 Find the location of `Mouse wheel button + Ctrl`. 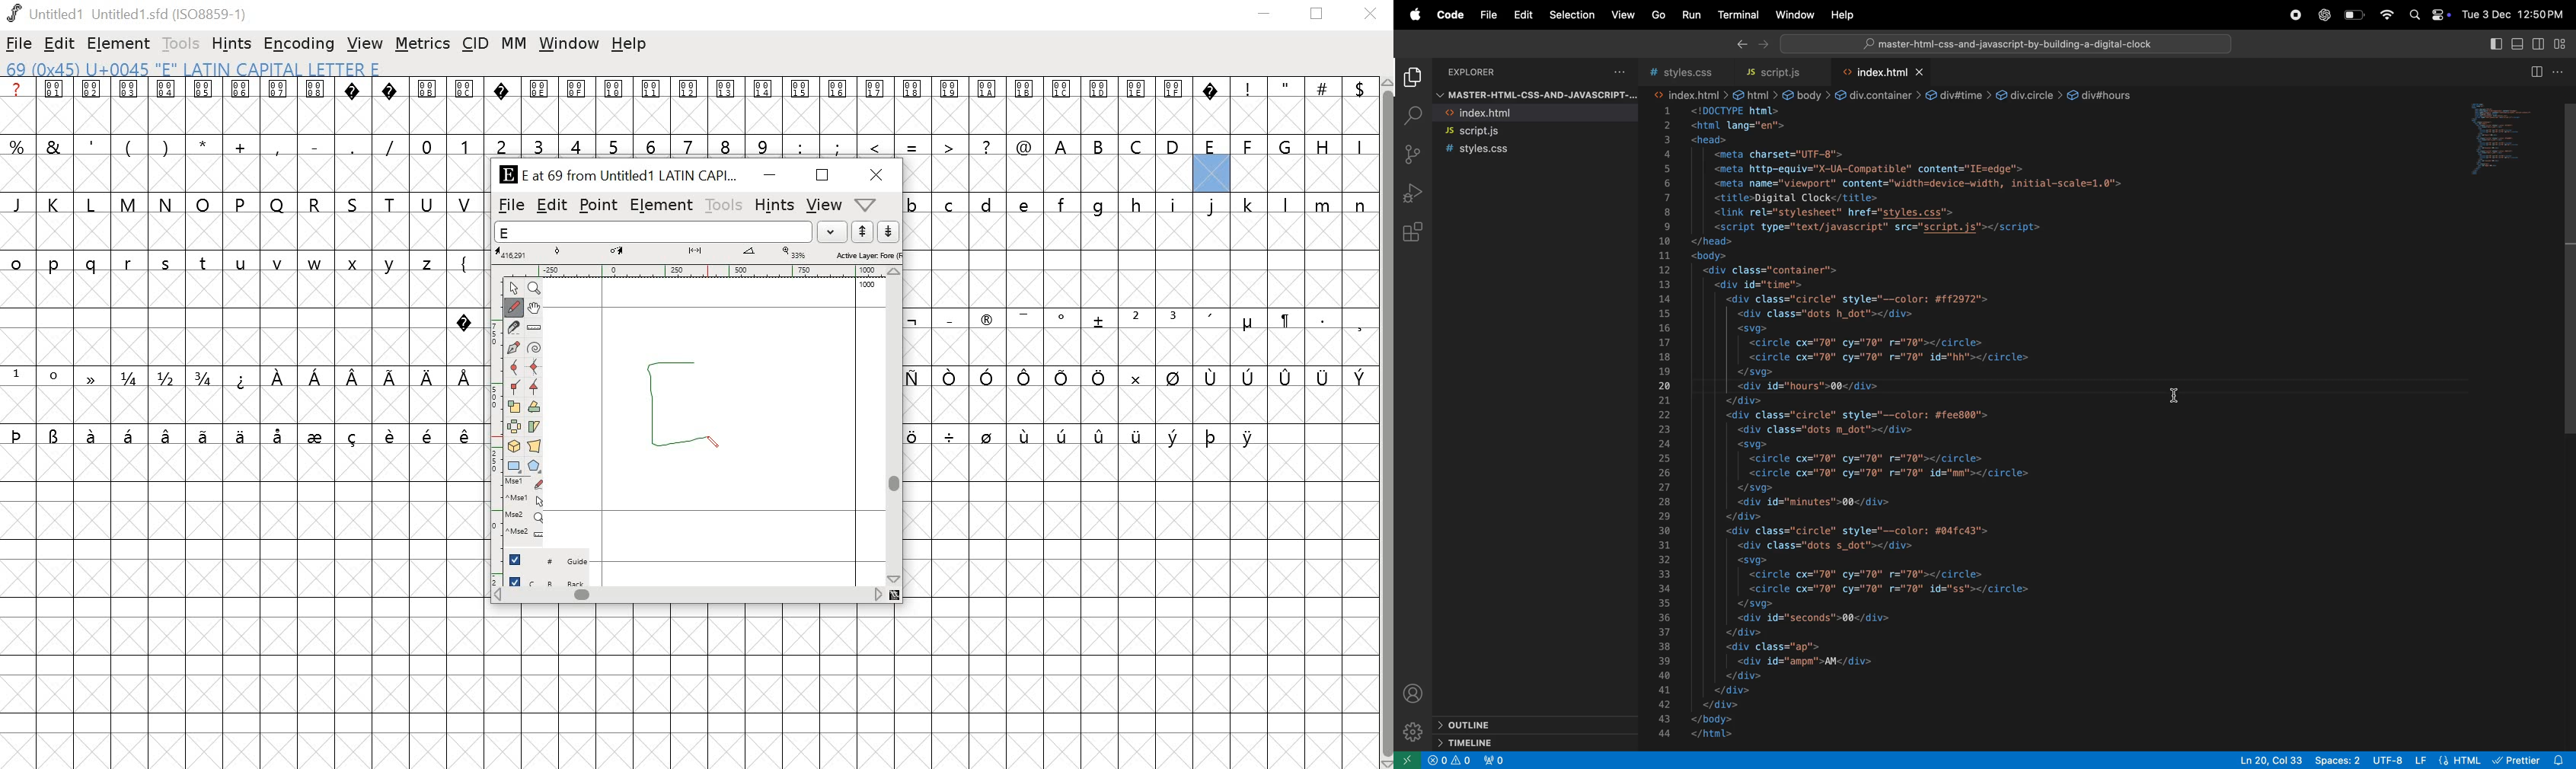

Mouse wheel button + Ctrl is located at coordinates (524, 533).